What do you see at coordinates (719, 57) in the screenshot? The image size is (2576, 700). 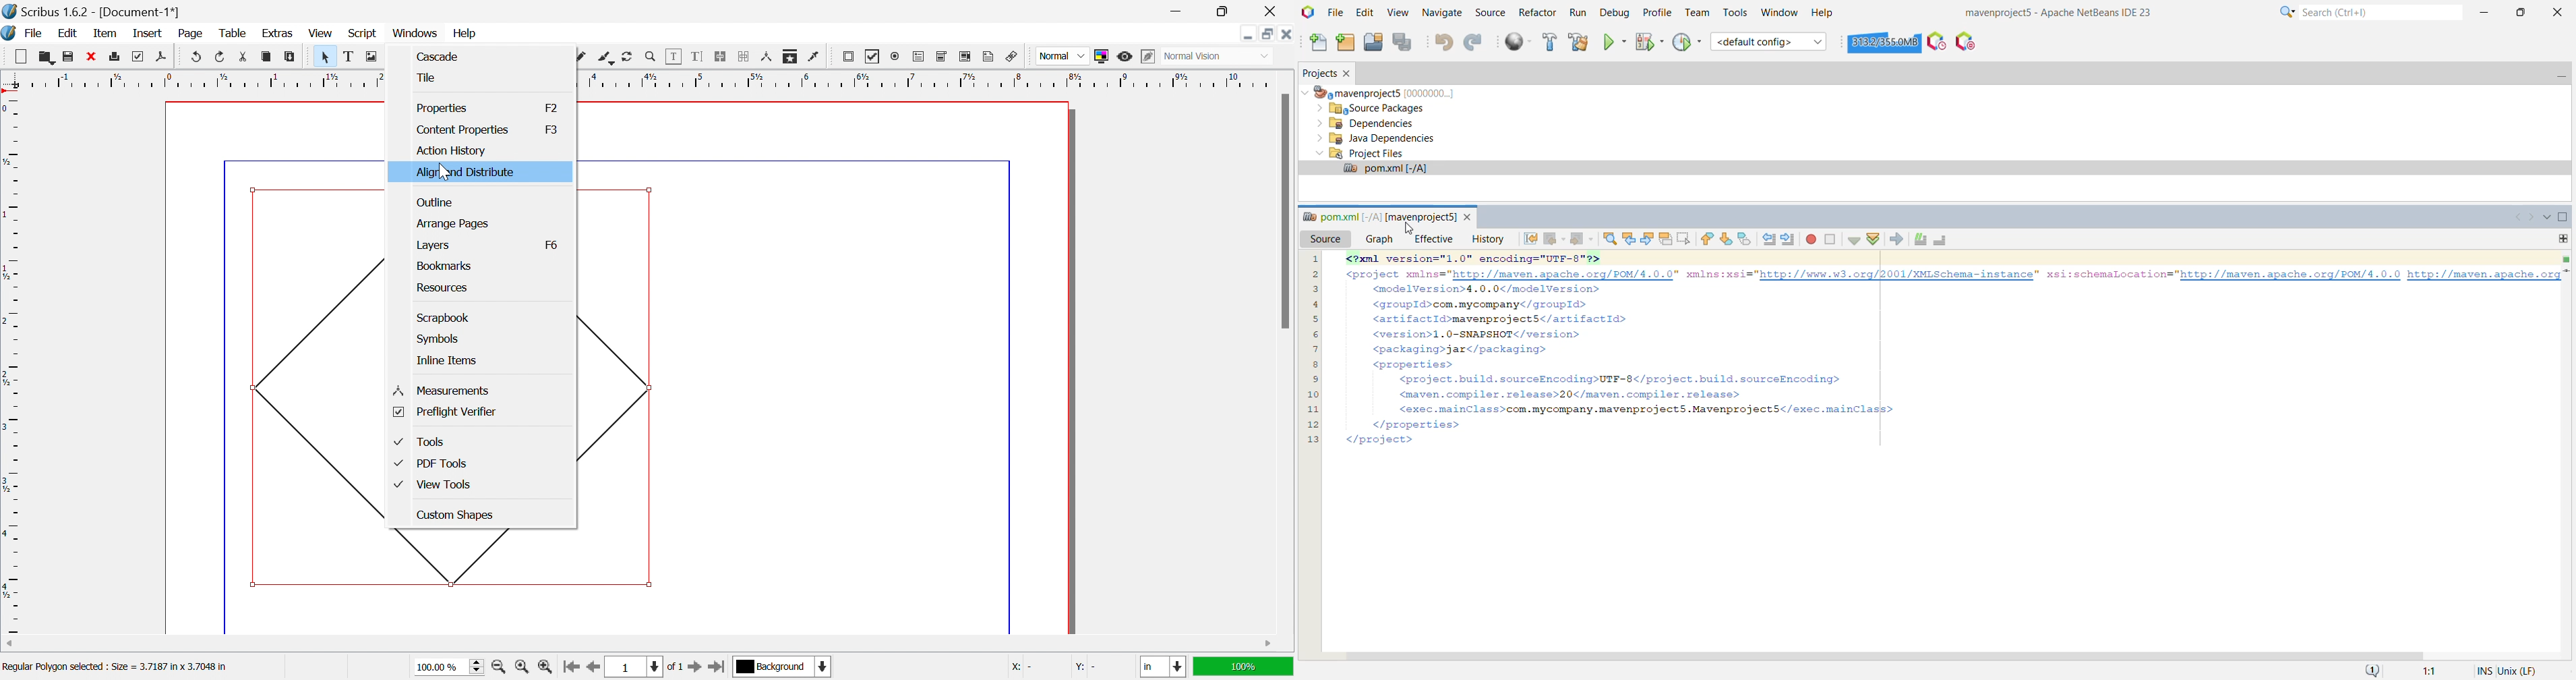 I see `Link text frames` at bounding box center [719, 57].